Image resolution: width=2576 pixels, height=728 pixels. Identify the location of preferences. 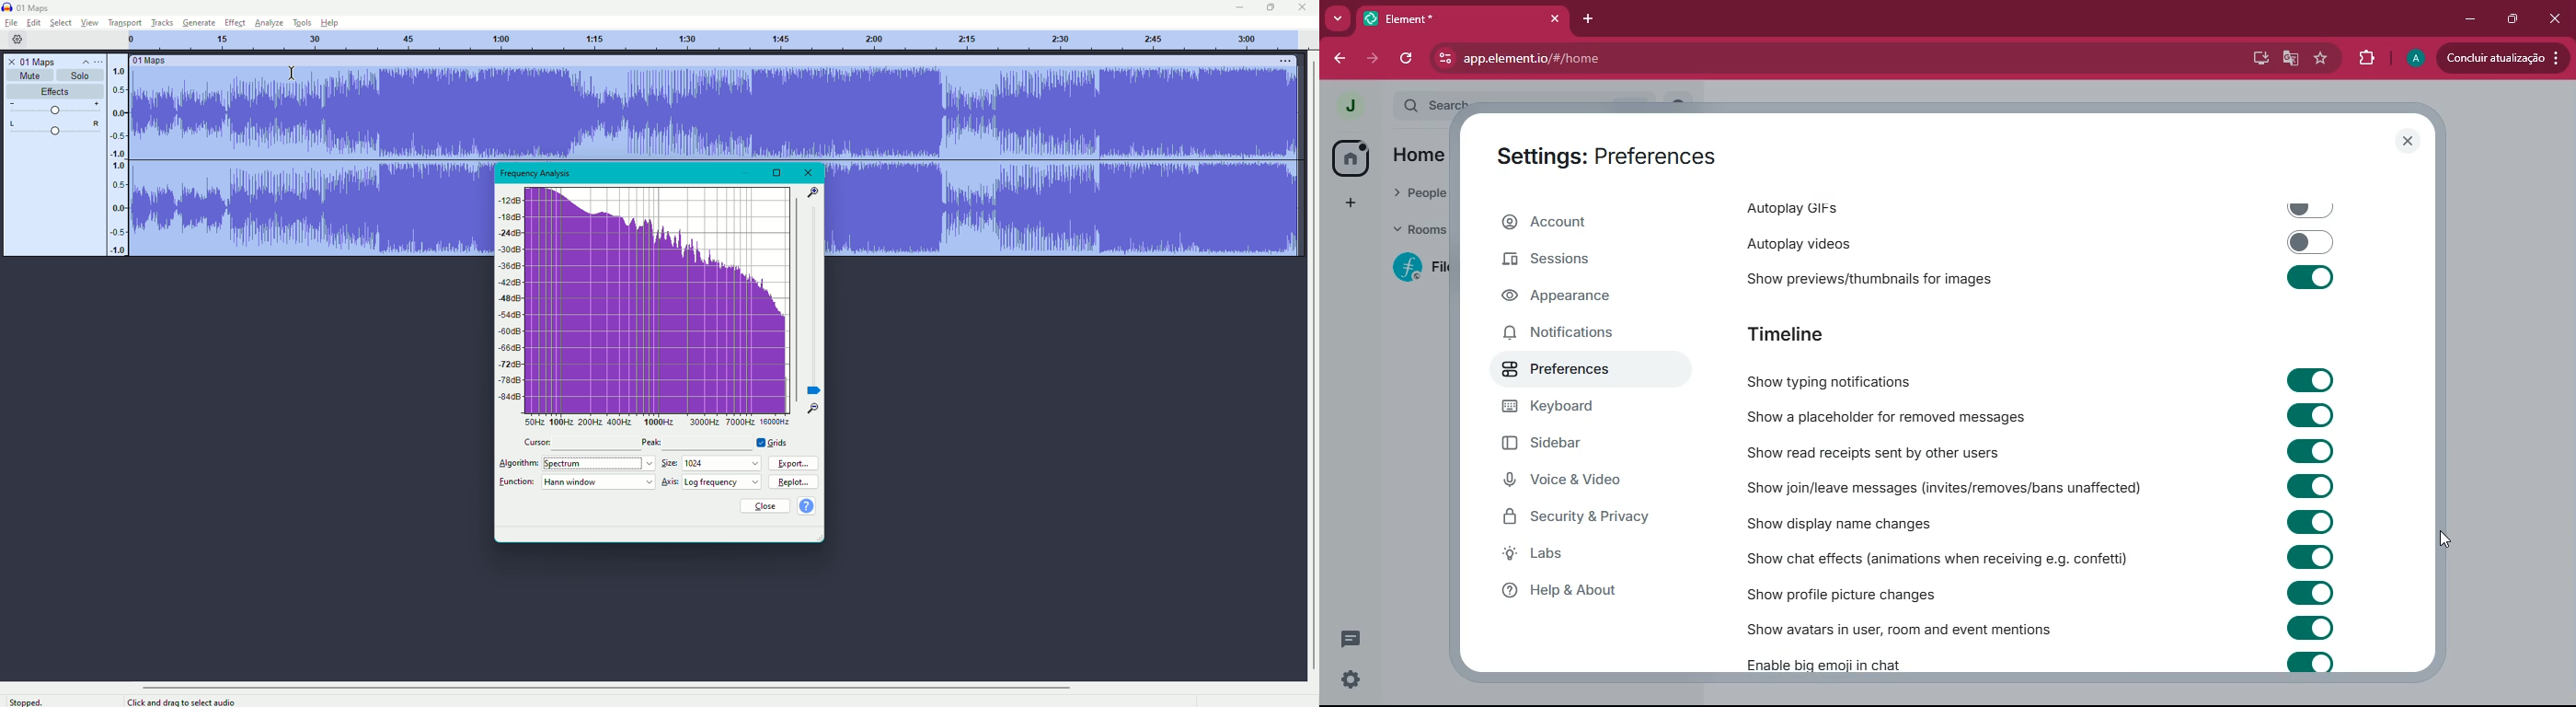
(1576, 371).